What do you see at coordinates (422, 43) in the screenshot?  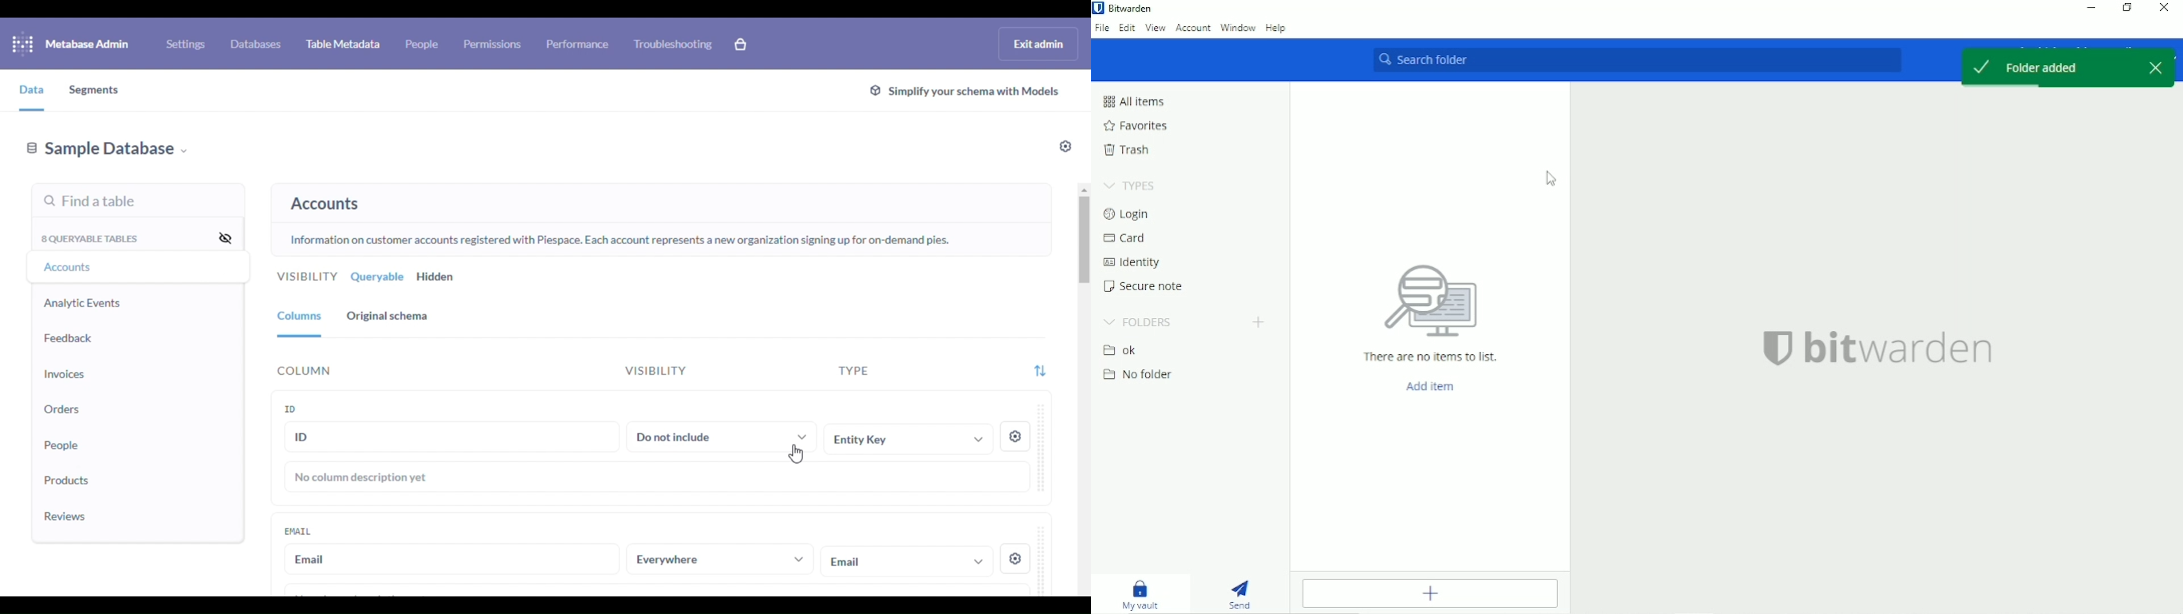 I see `people` at bounding box center [422, 43].